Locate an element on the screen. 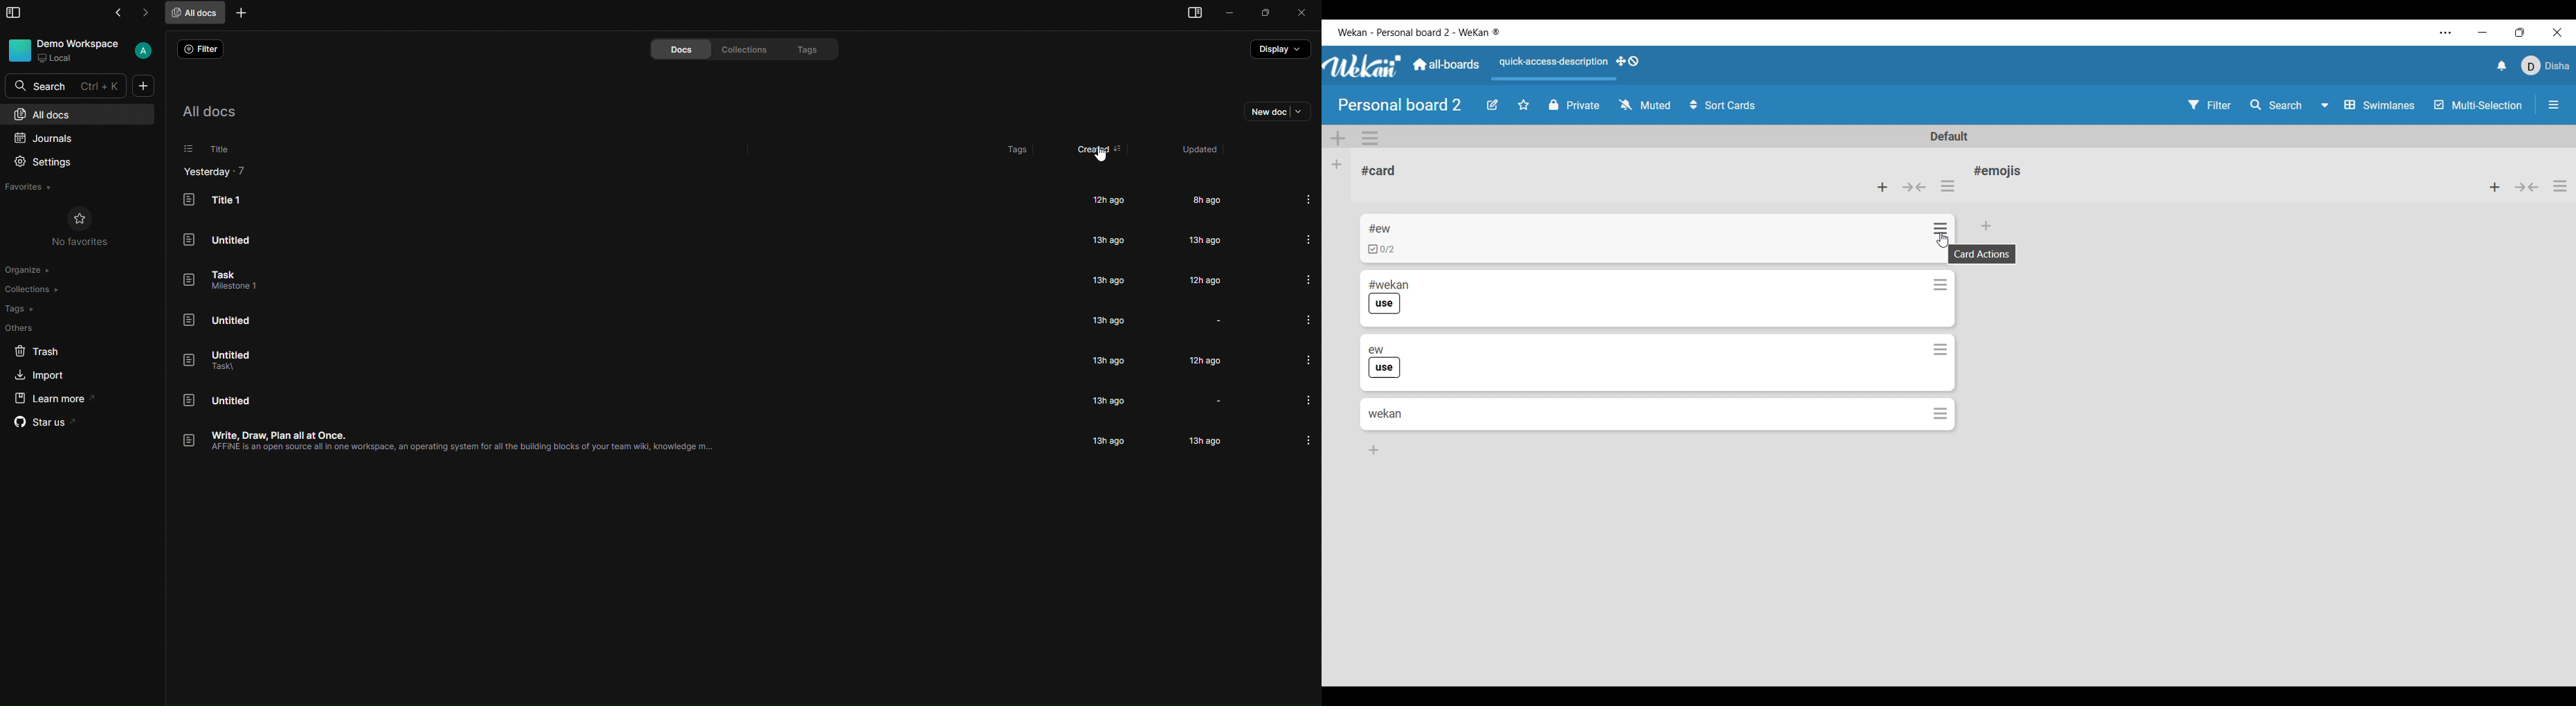 The height and width of the screenshot is (728, 2576). 13h ago is located at coordinates (1106, 239).